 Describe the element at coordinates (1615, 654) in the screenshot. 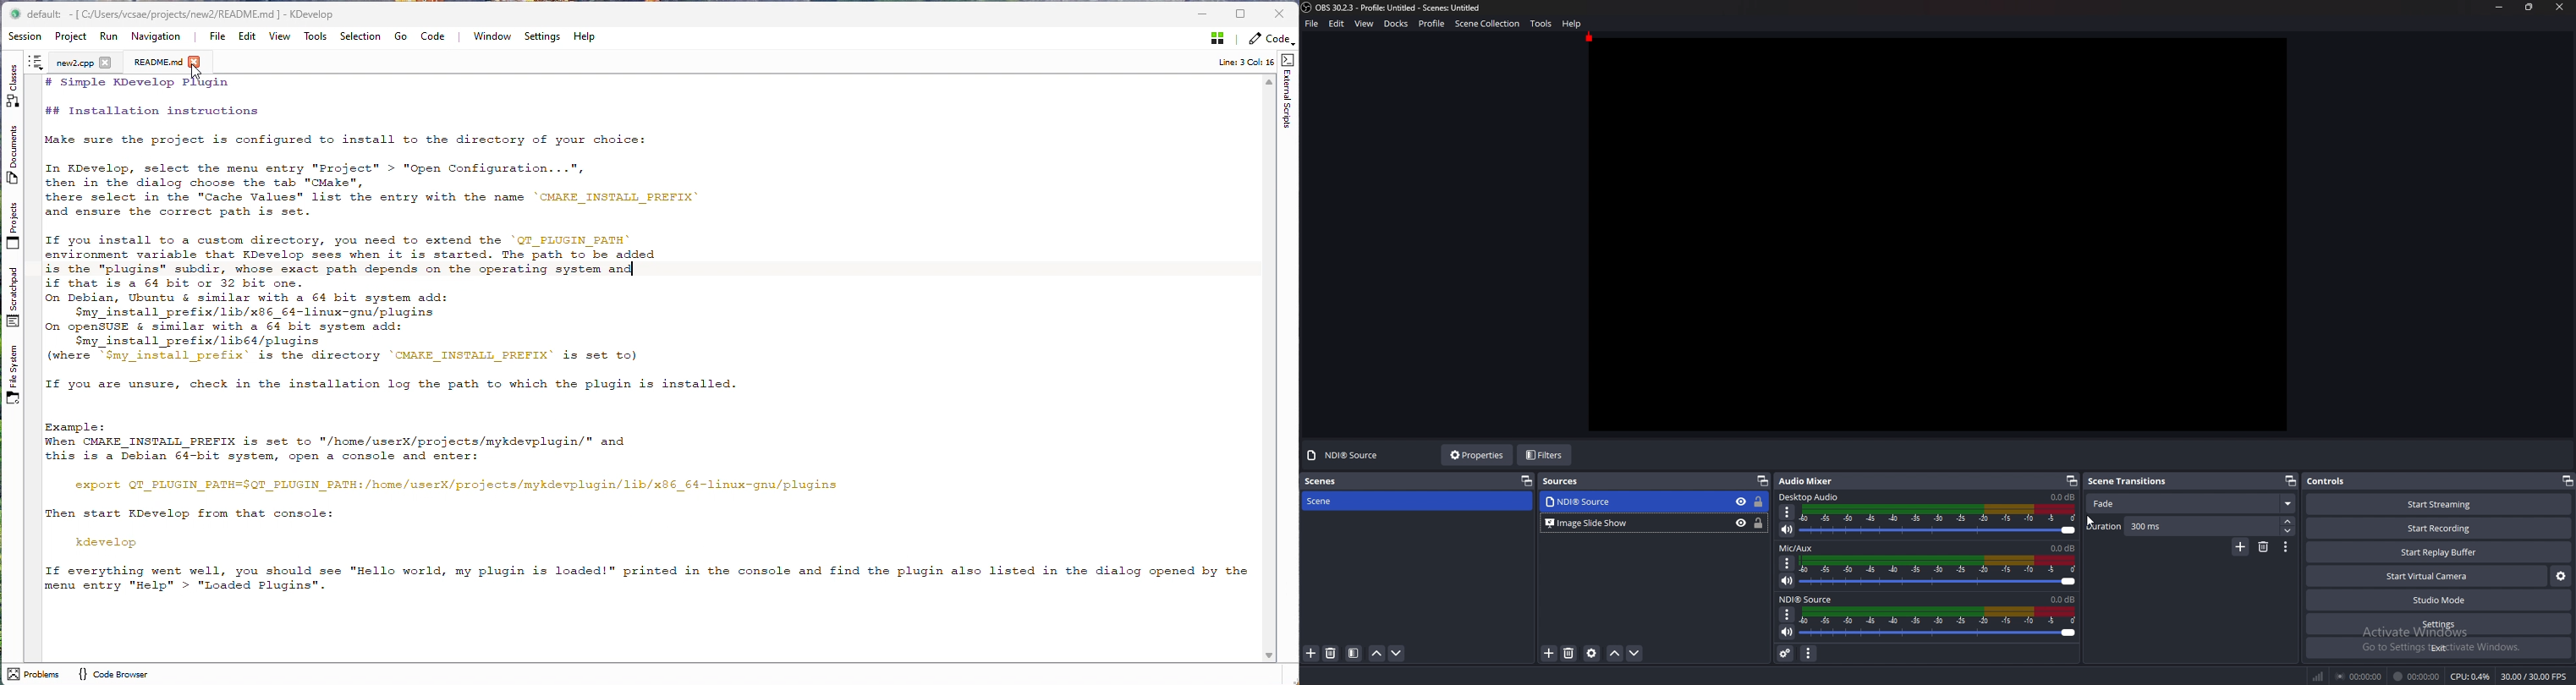

I see `move source up` at that location.